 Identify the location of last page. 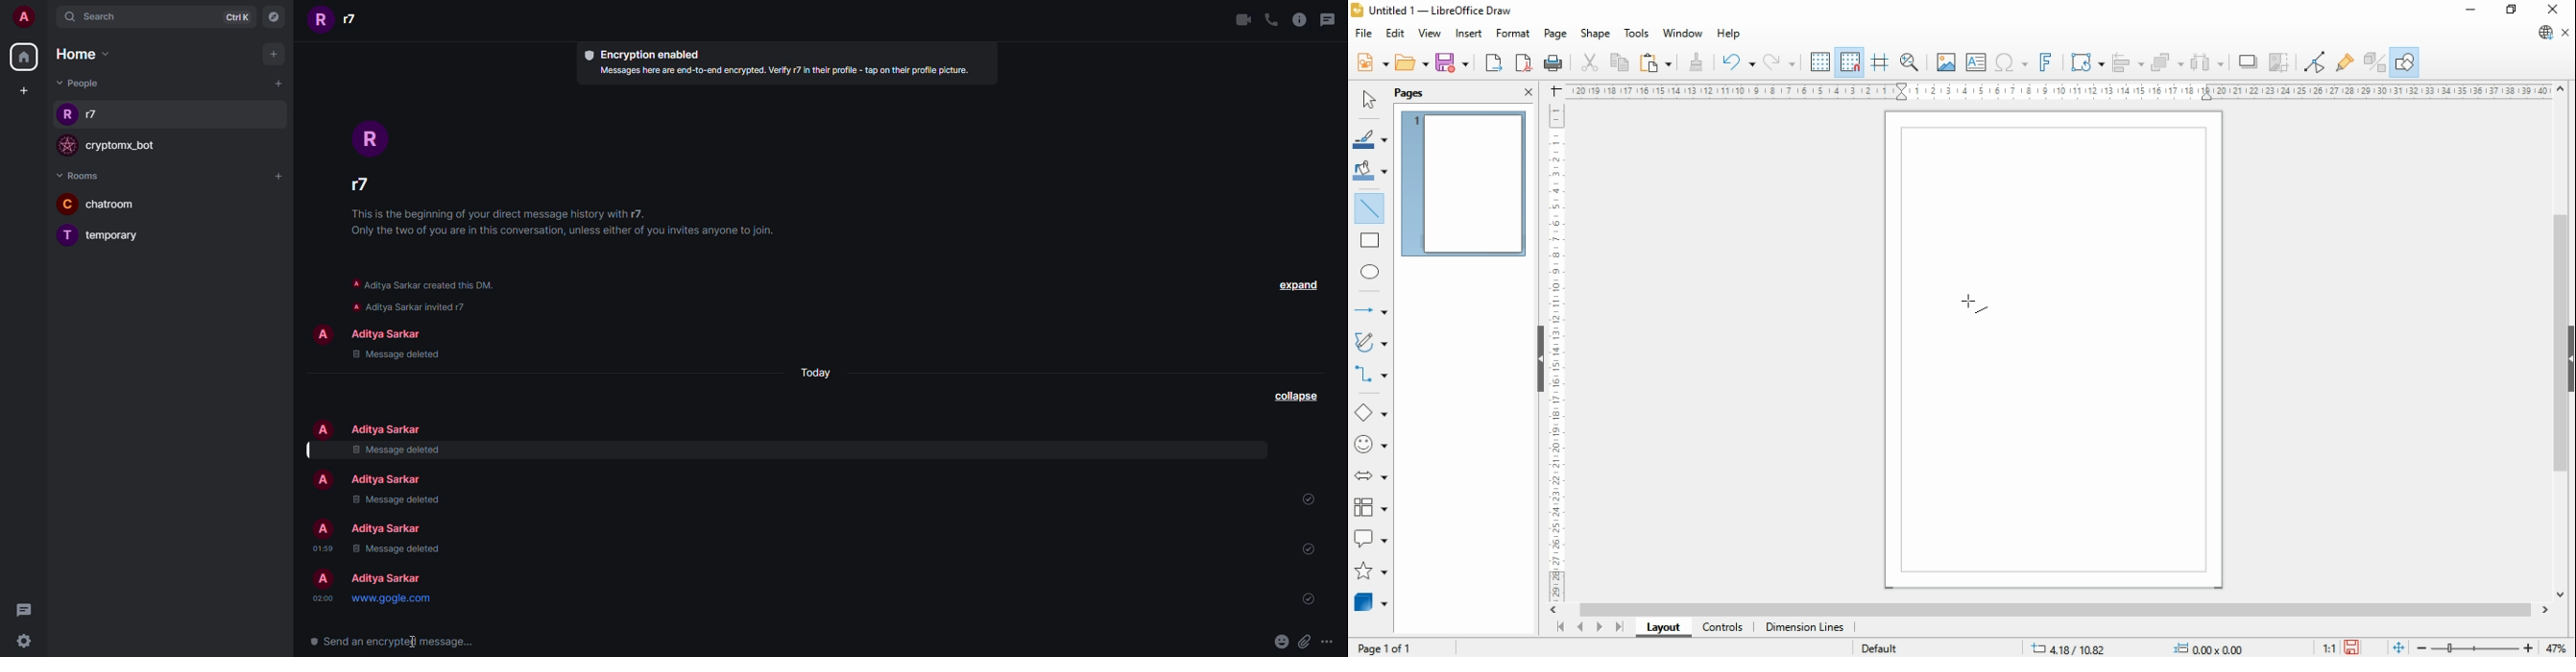
(1620, 626).